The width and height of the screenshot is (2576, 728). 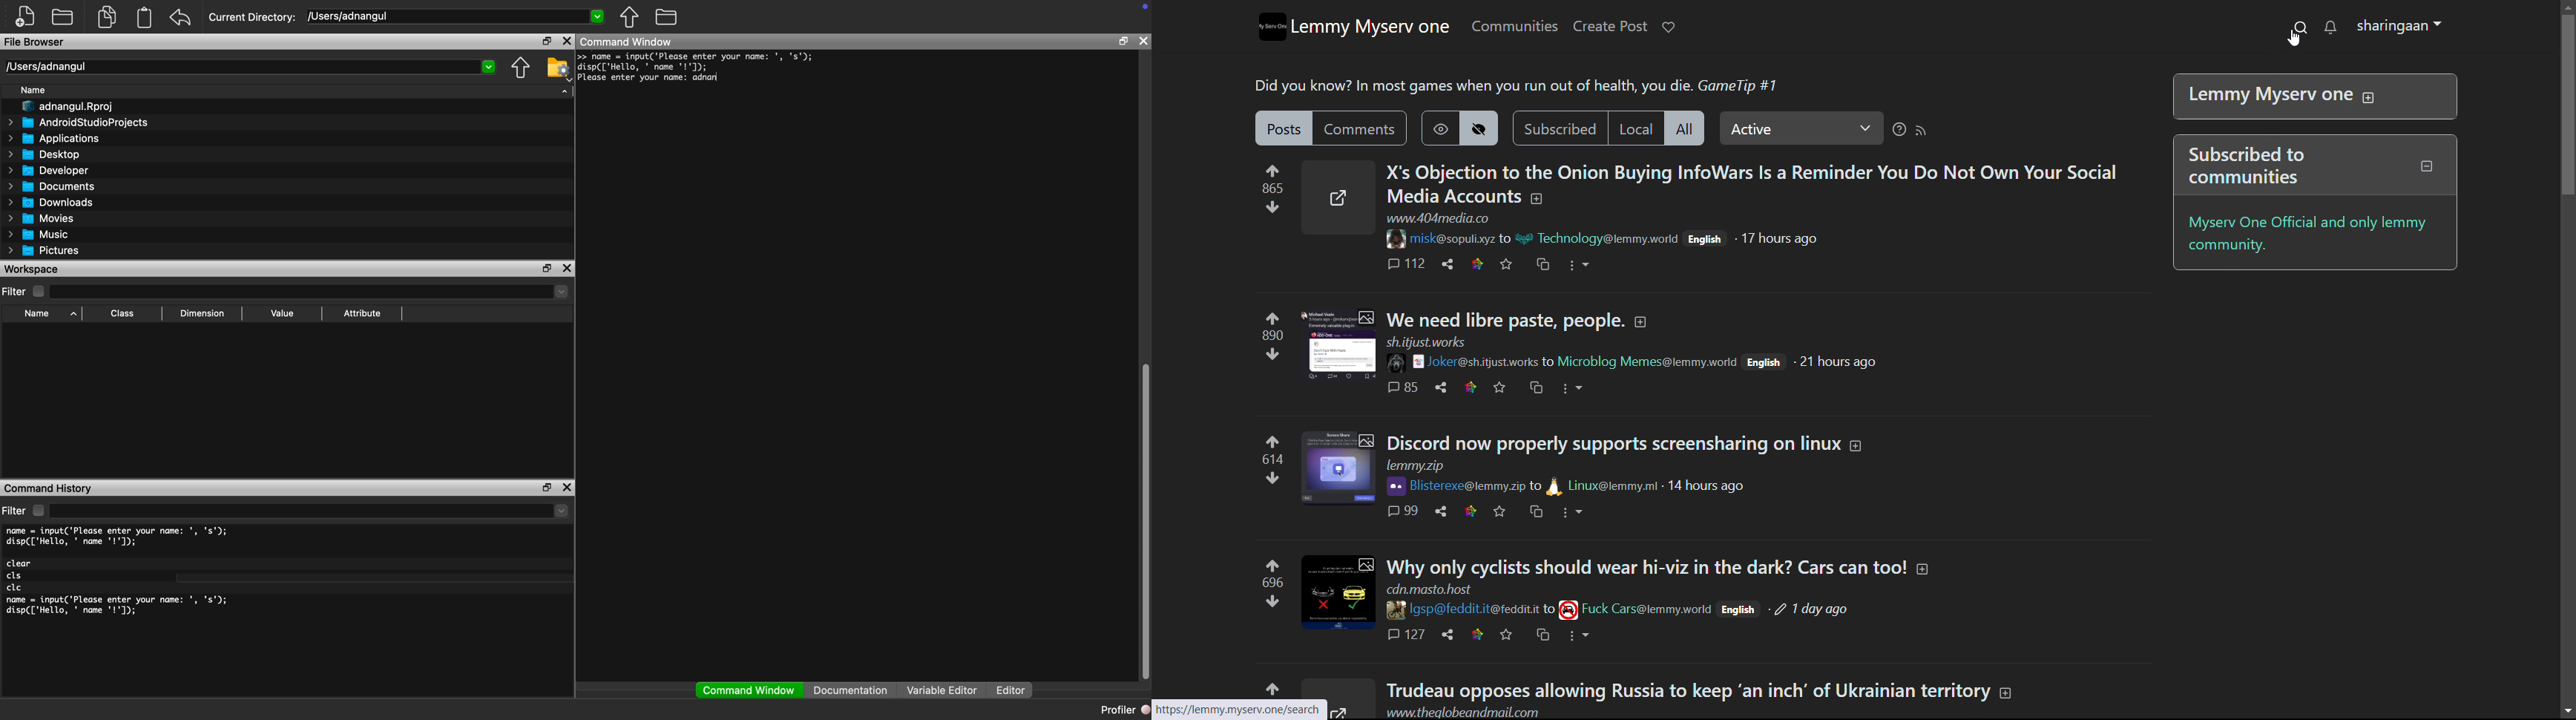 I want to click on local, so click(x=1636, y=128).